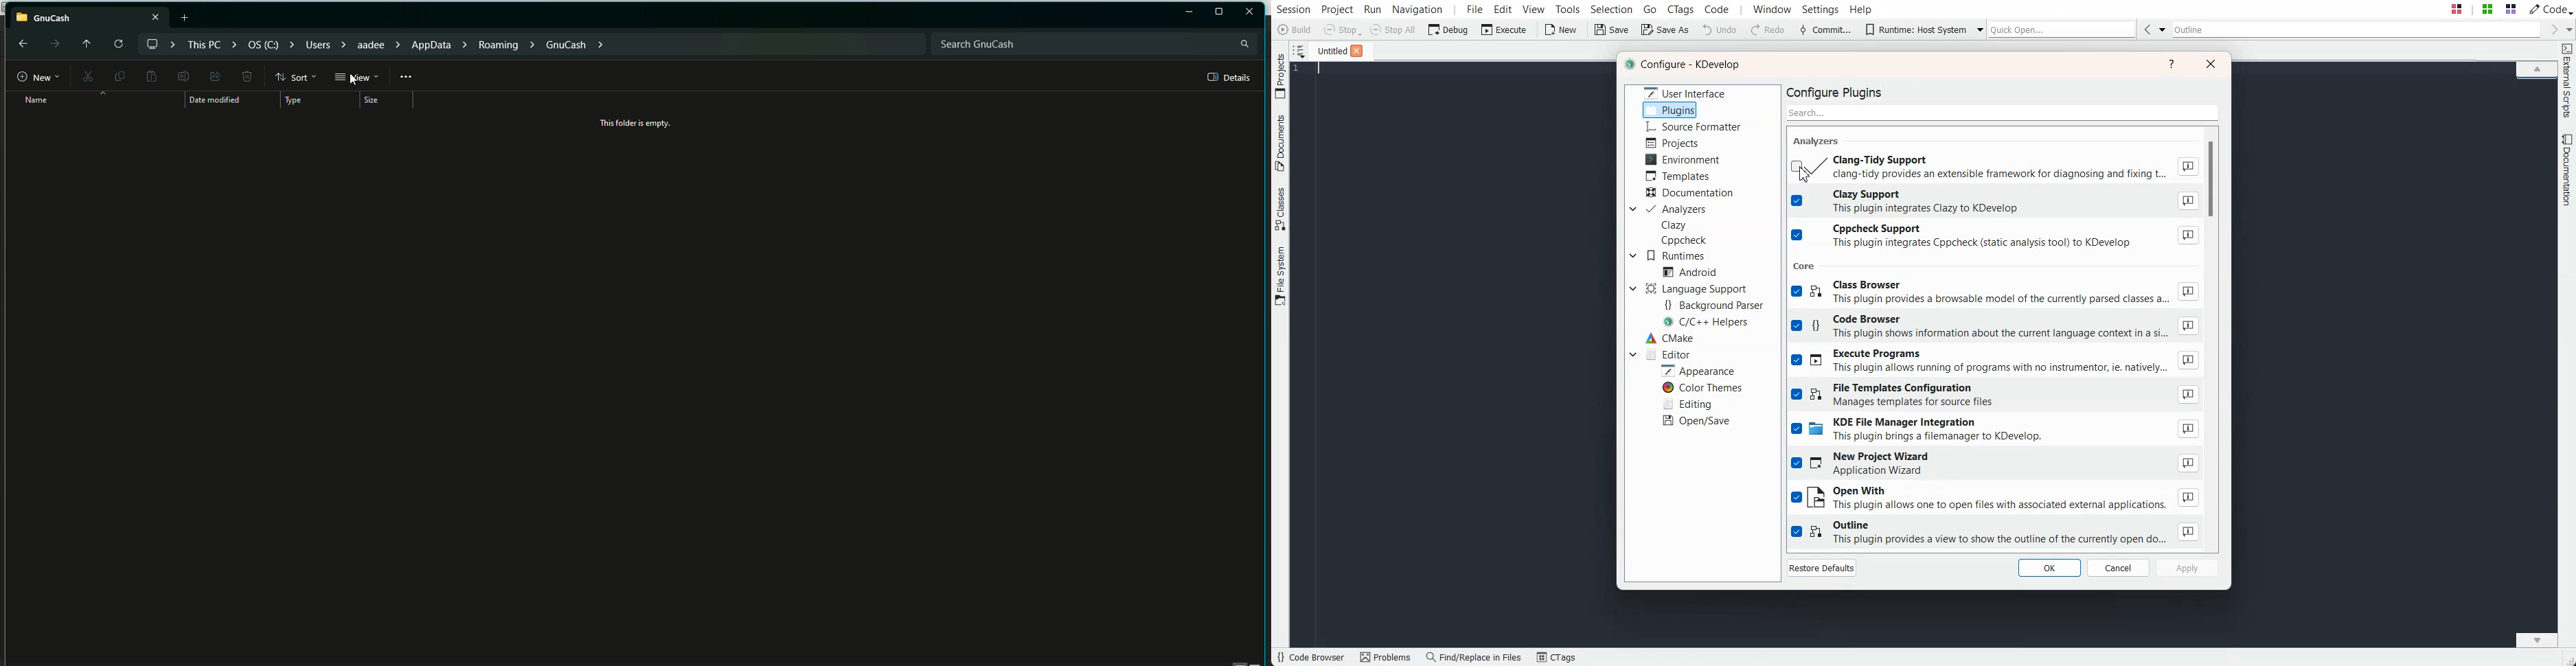  What do you see at coordinates (1448, 29) in the screenshot?
I see `Debug` at bounding box center [1448, 29].